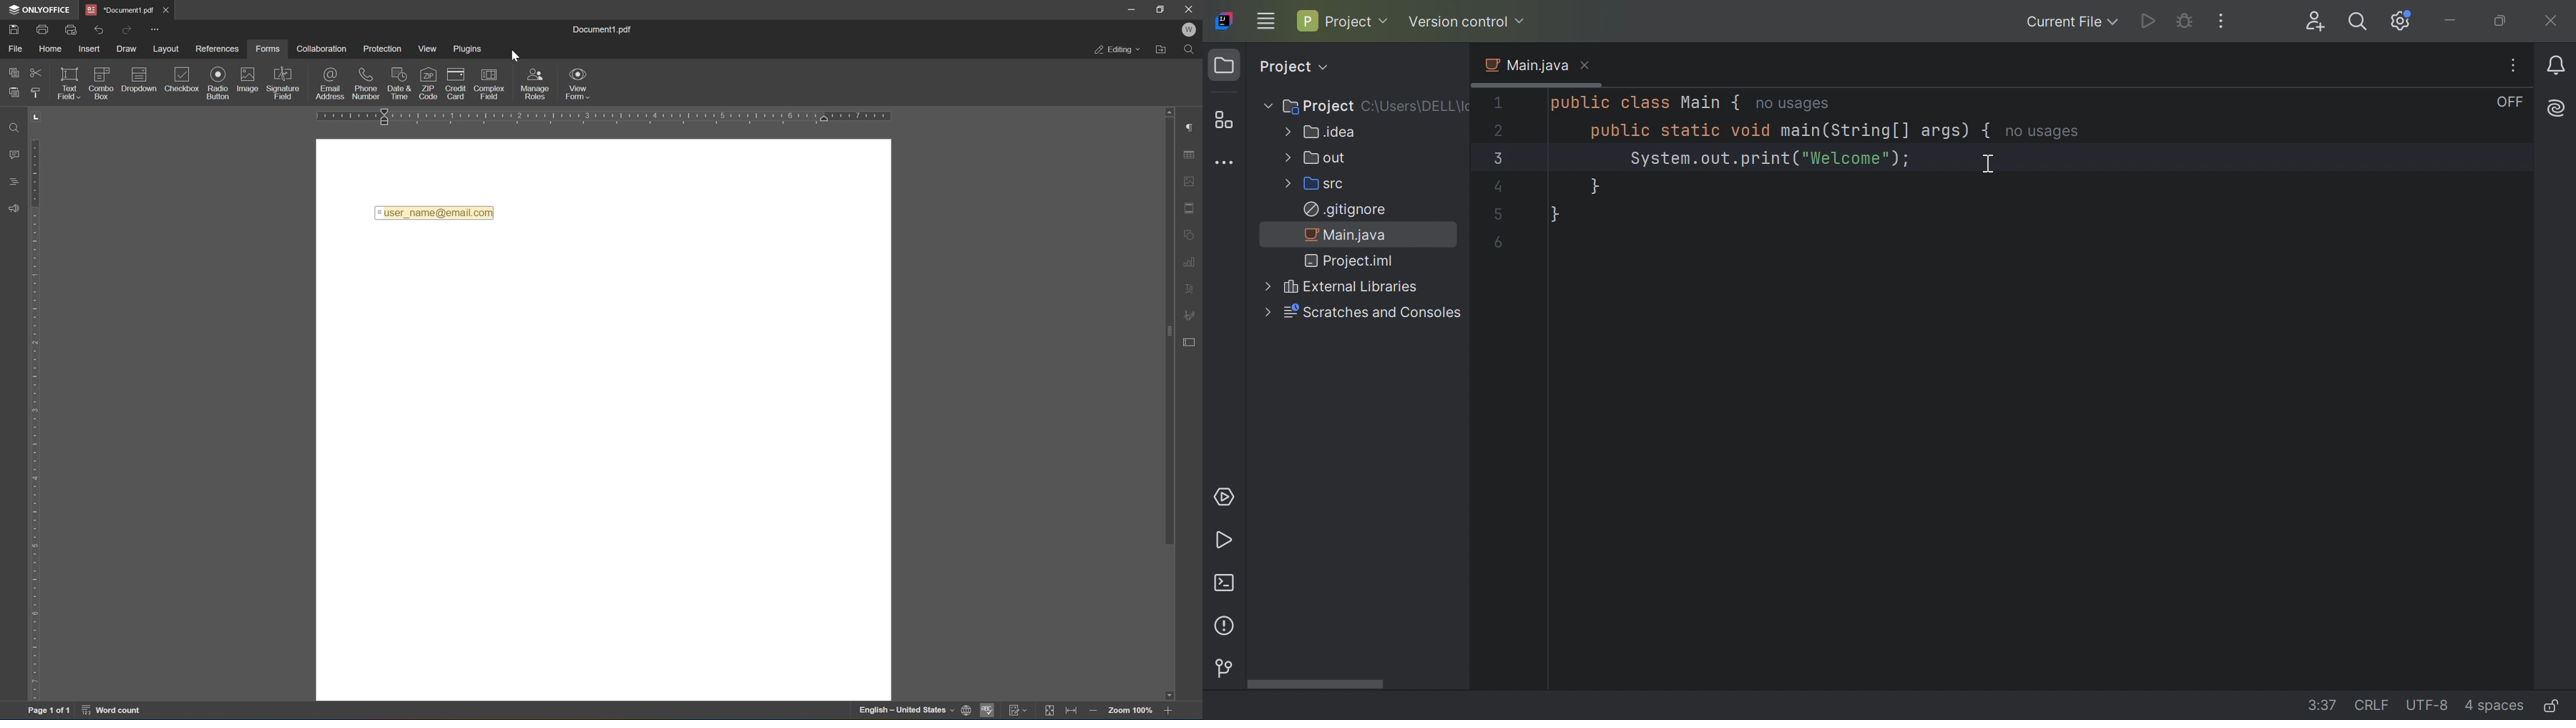 Image resolution: width=2576 pixels, height=728 pixels. I want to click on plugins, so click(470, 48).